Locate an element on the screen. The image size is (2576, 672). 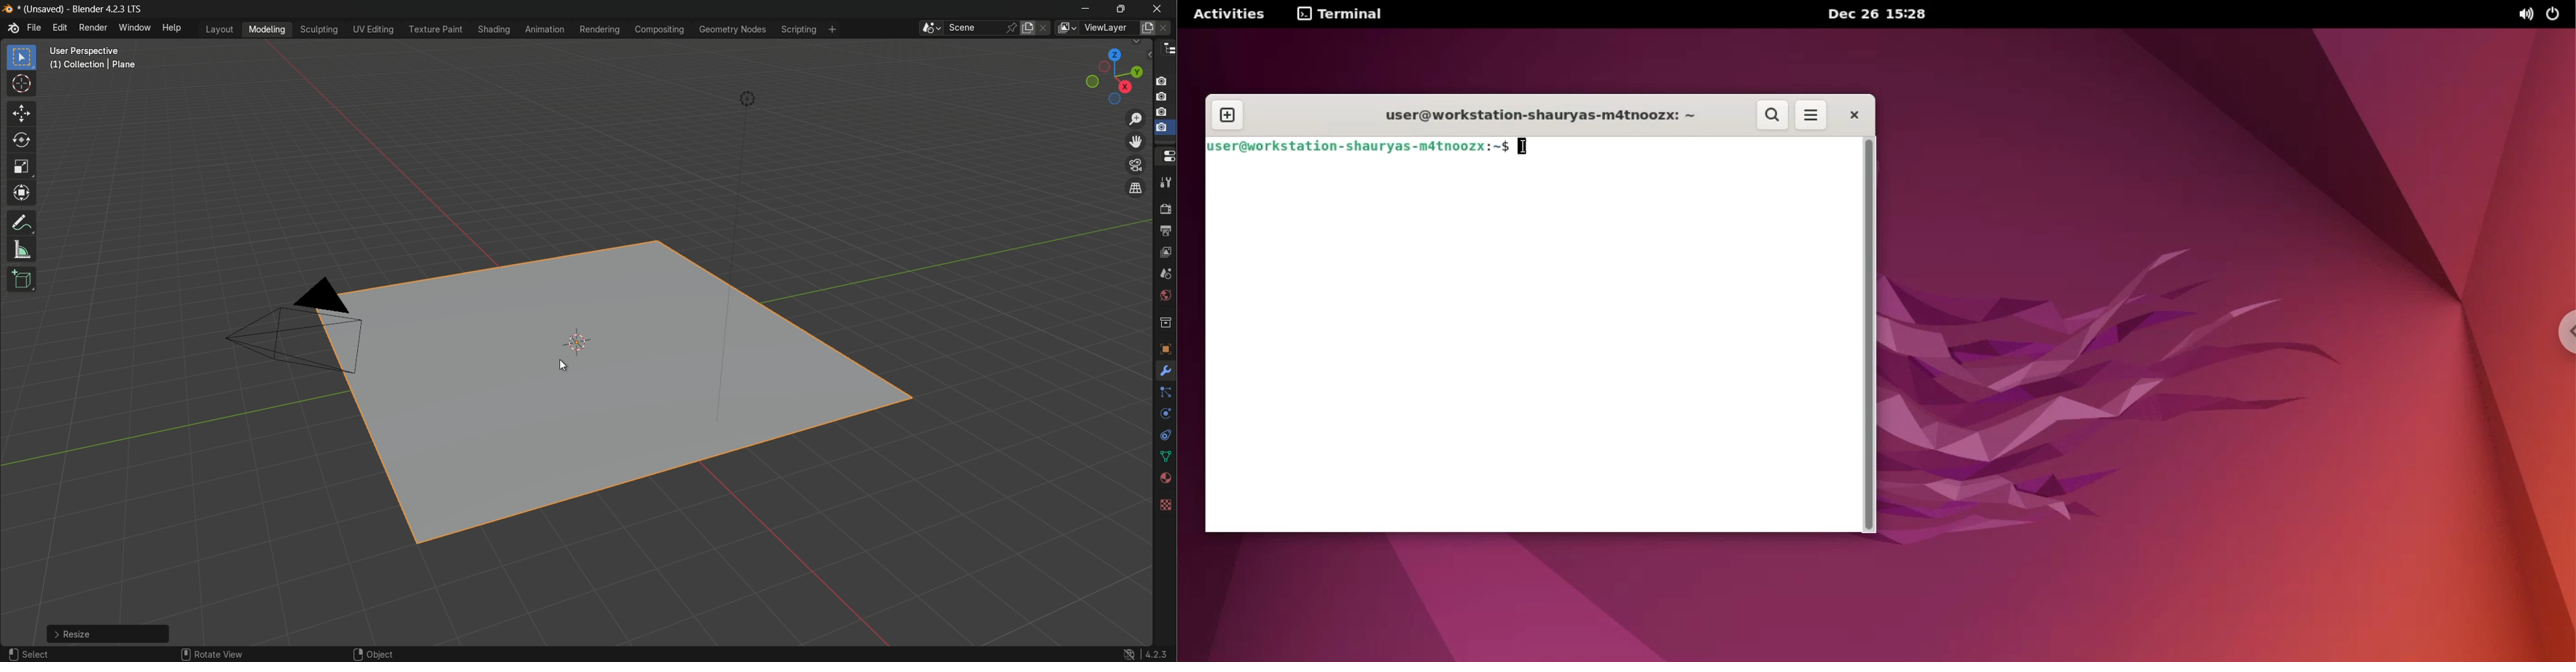
properties is located at coordinates (1166, 154).